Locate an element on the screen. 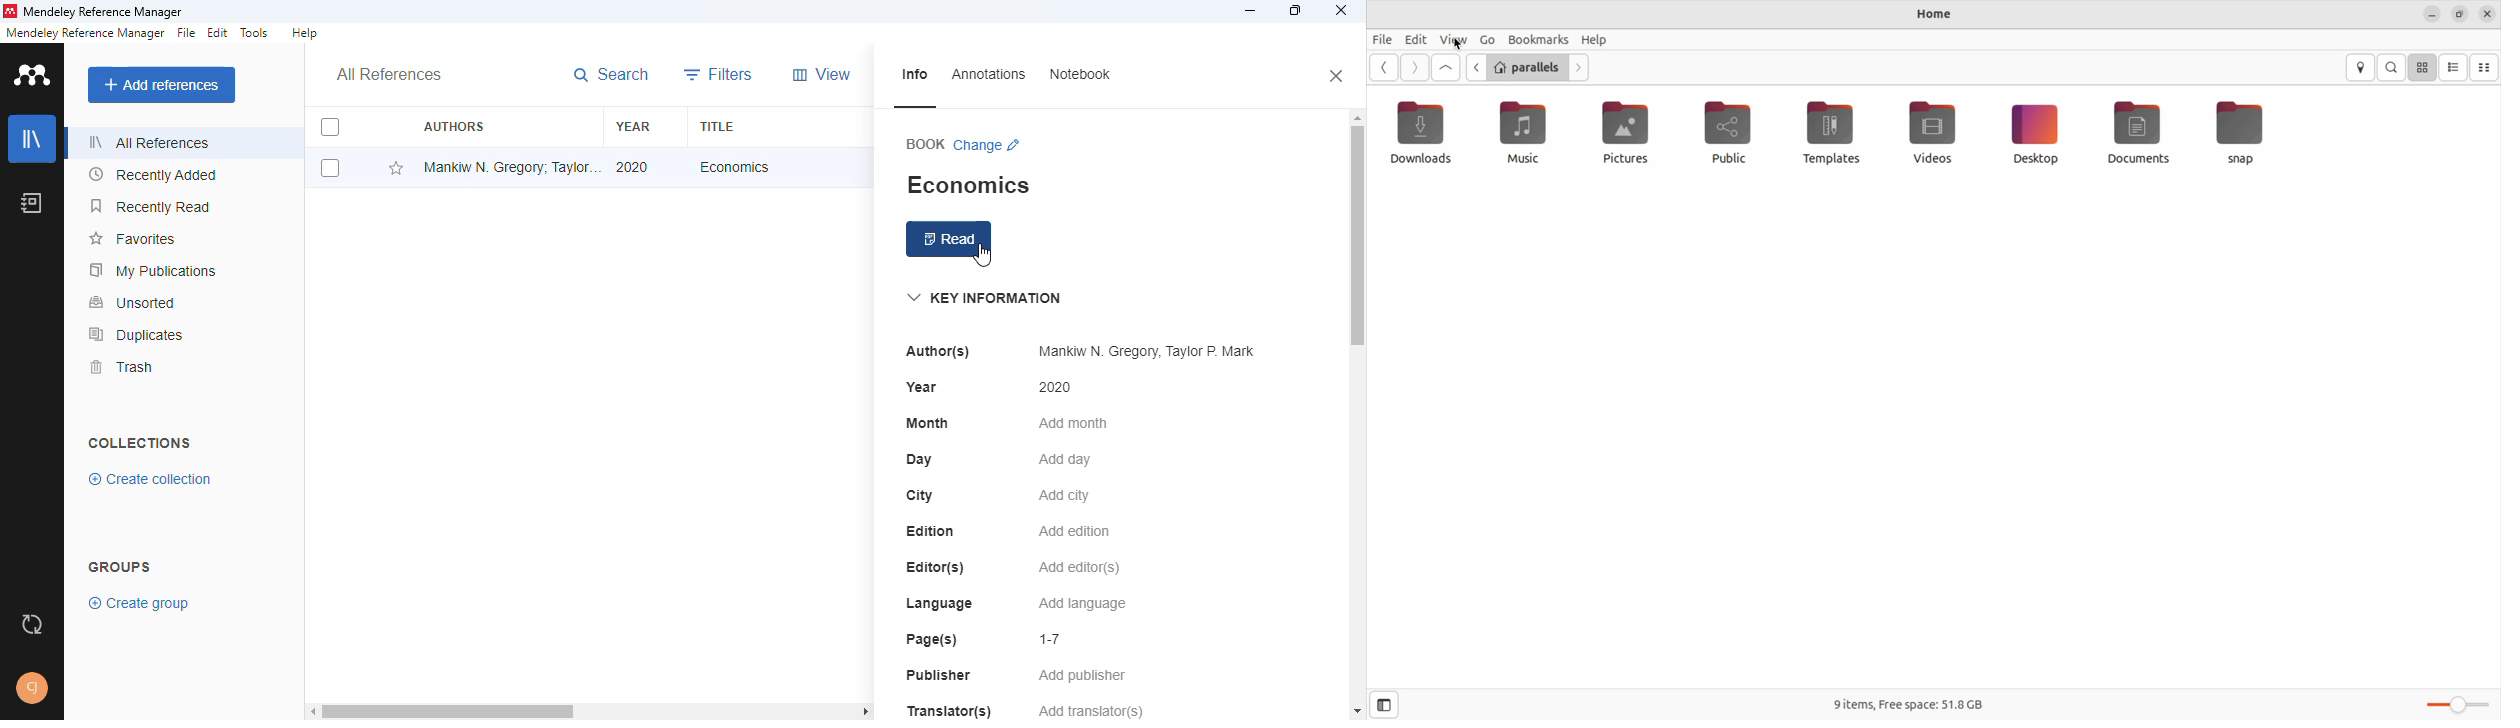 This screenshot has height=728, width=2520. publisher is located at coordinates (939, 675).